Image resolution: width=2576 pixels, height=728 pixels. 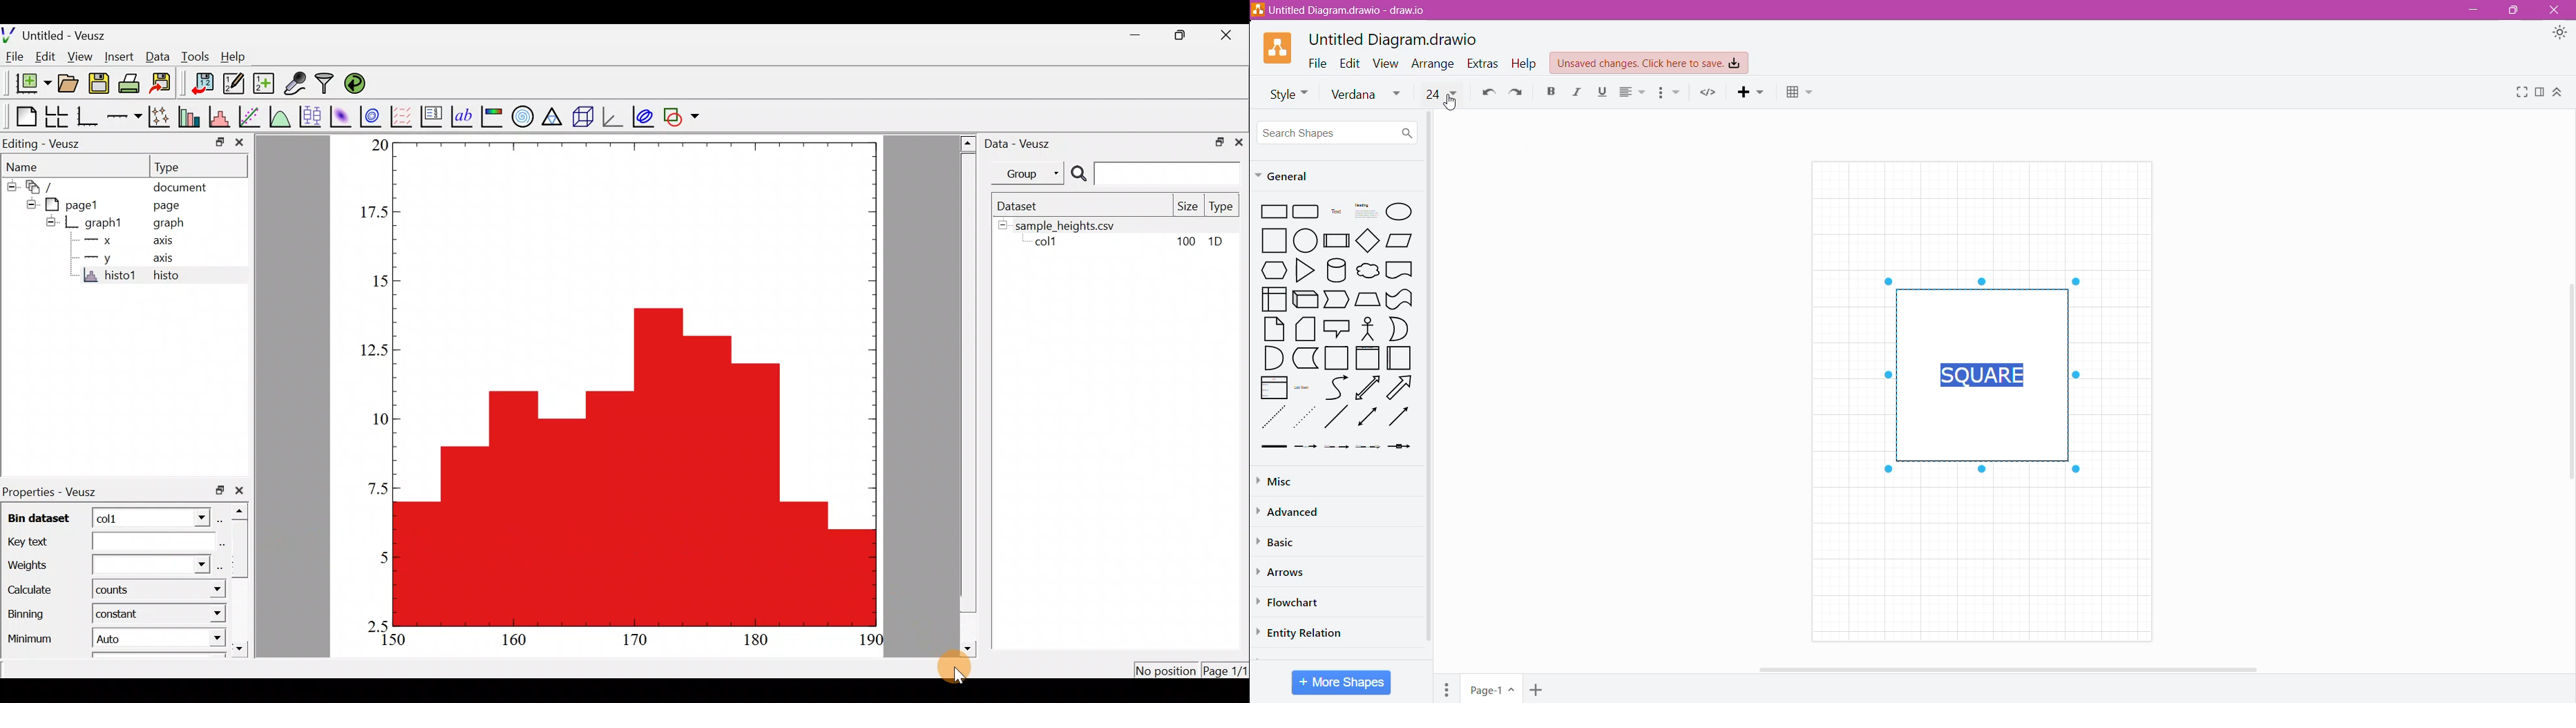 What do you see at coordinates (1486, 95) in the screenshot?
I see `Undo` at bounding box center [1486, 95].